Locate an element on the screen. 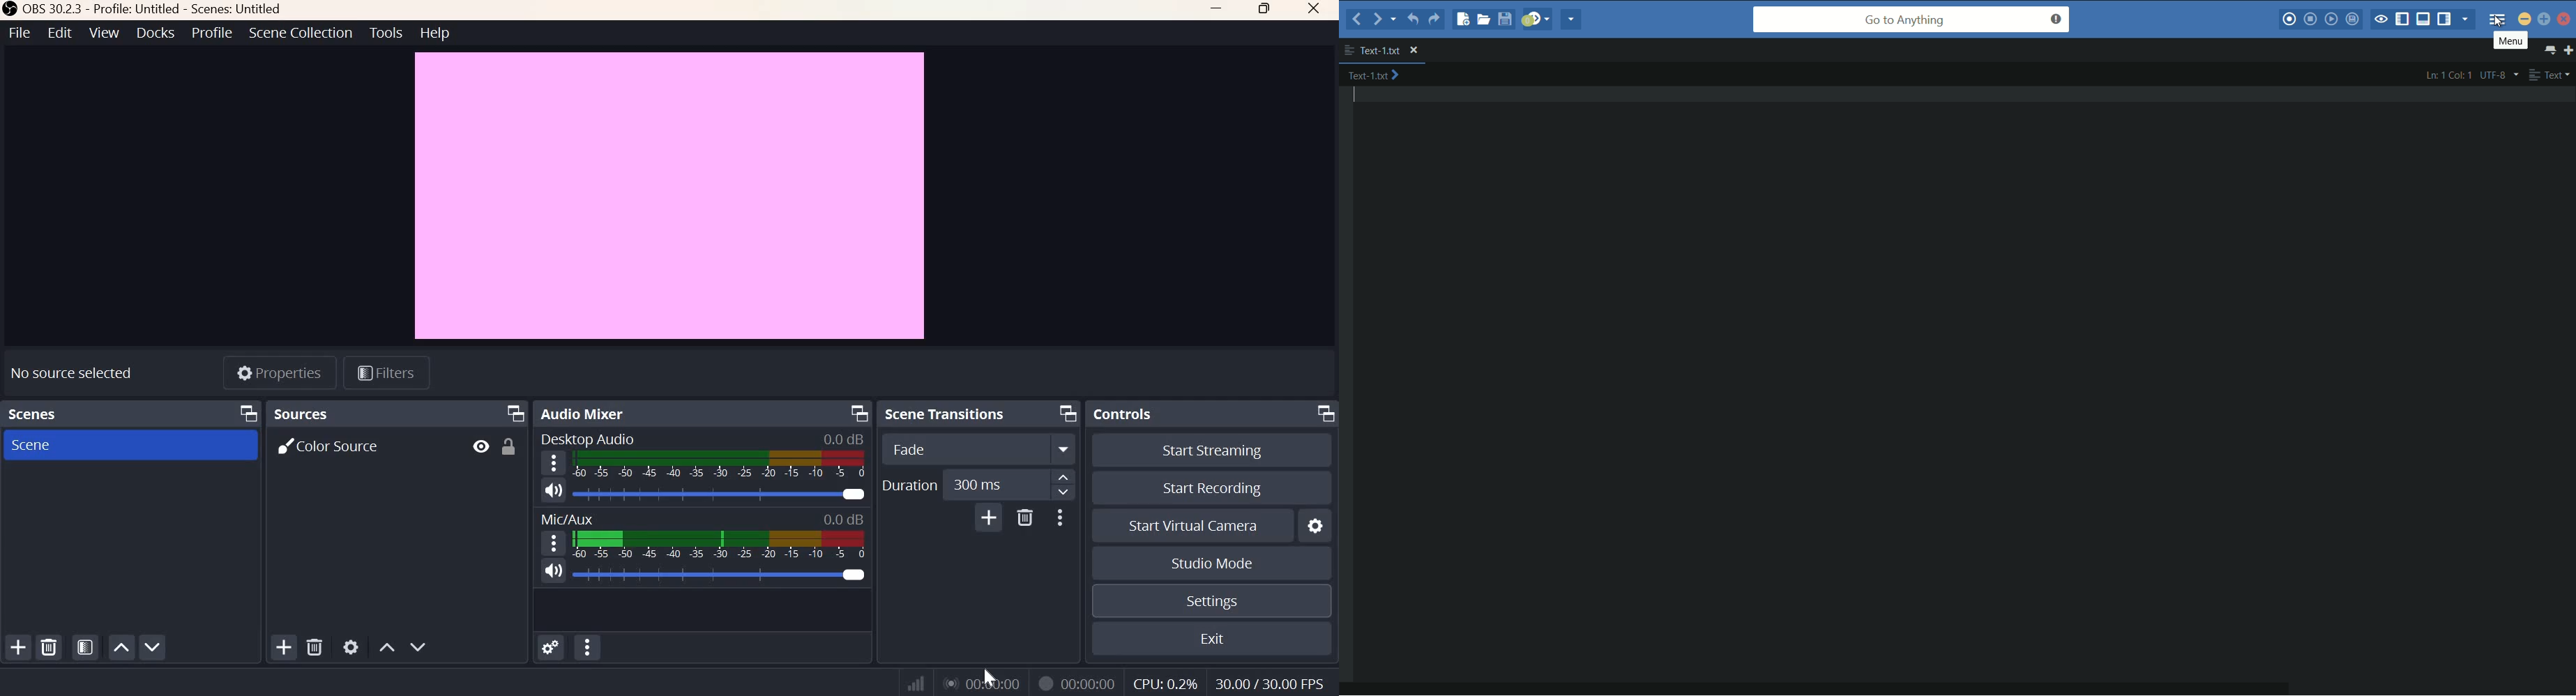 Image resolution: width=2576 pixels, height=700 pixels. Recording Timer is located at coordinates (1088, 681).